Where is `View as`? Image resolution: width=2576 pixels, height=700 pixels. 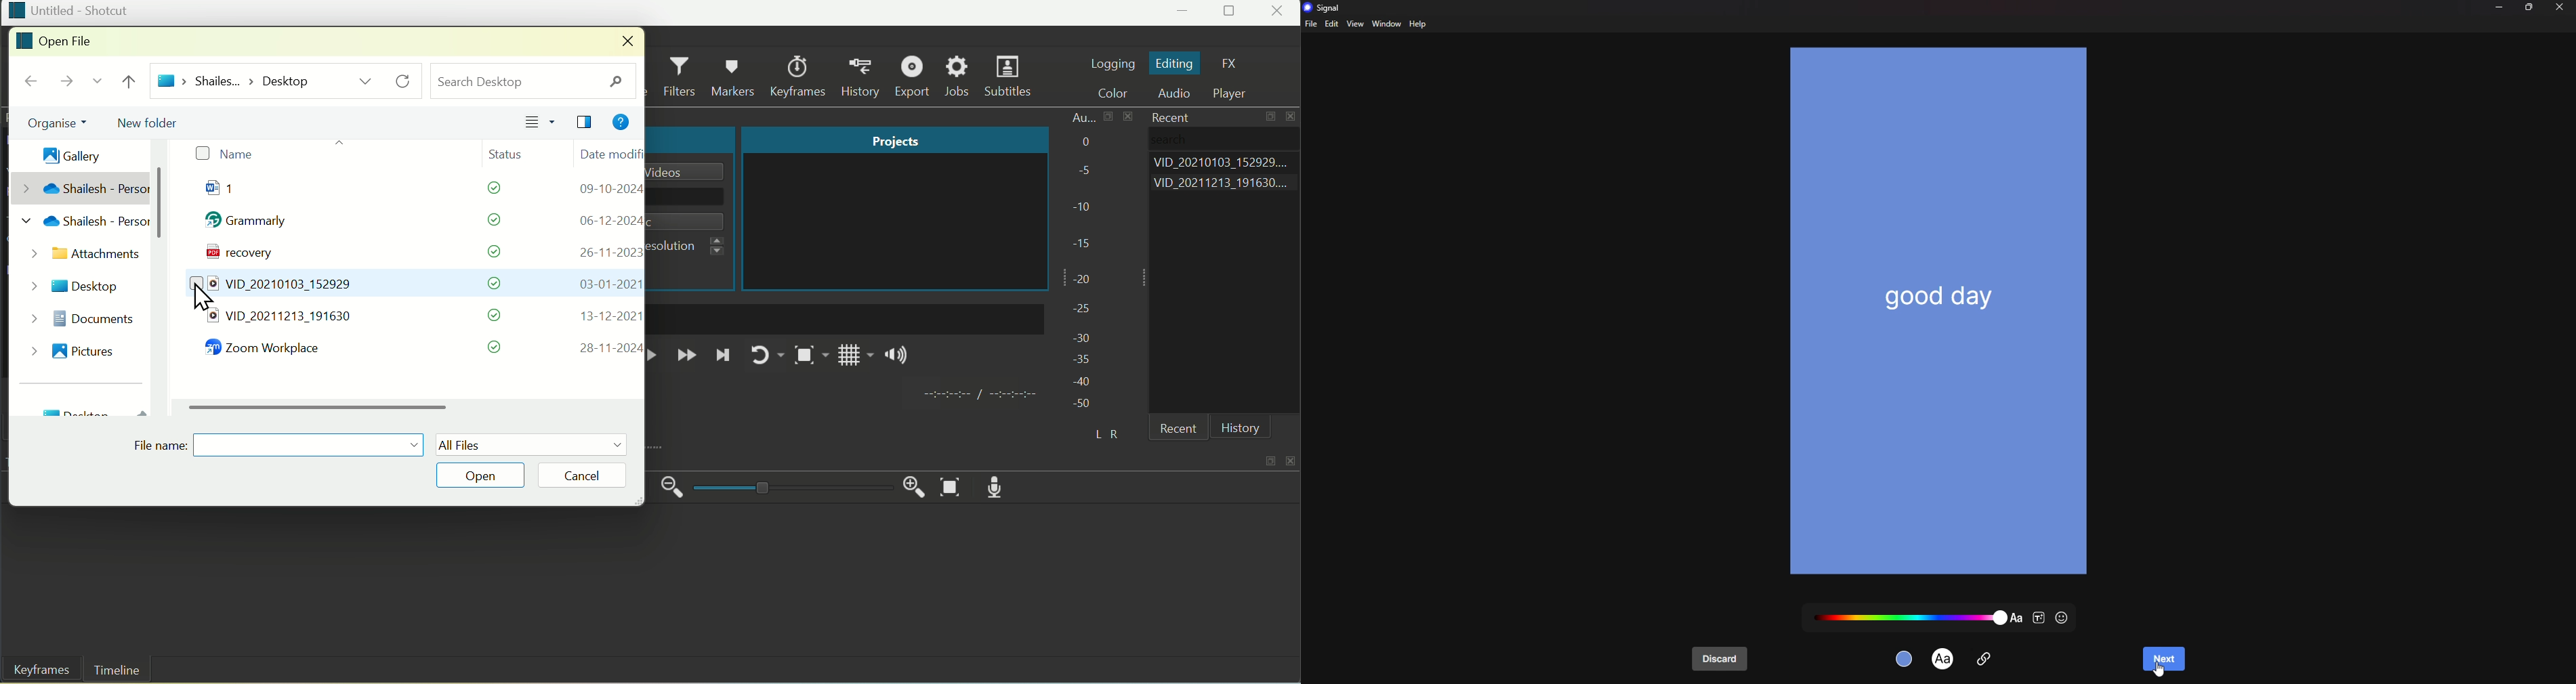 View as is located at coordinates (541, 123).